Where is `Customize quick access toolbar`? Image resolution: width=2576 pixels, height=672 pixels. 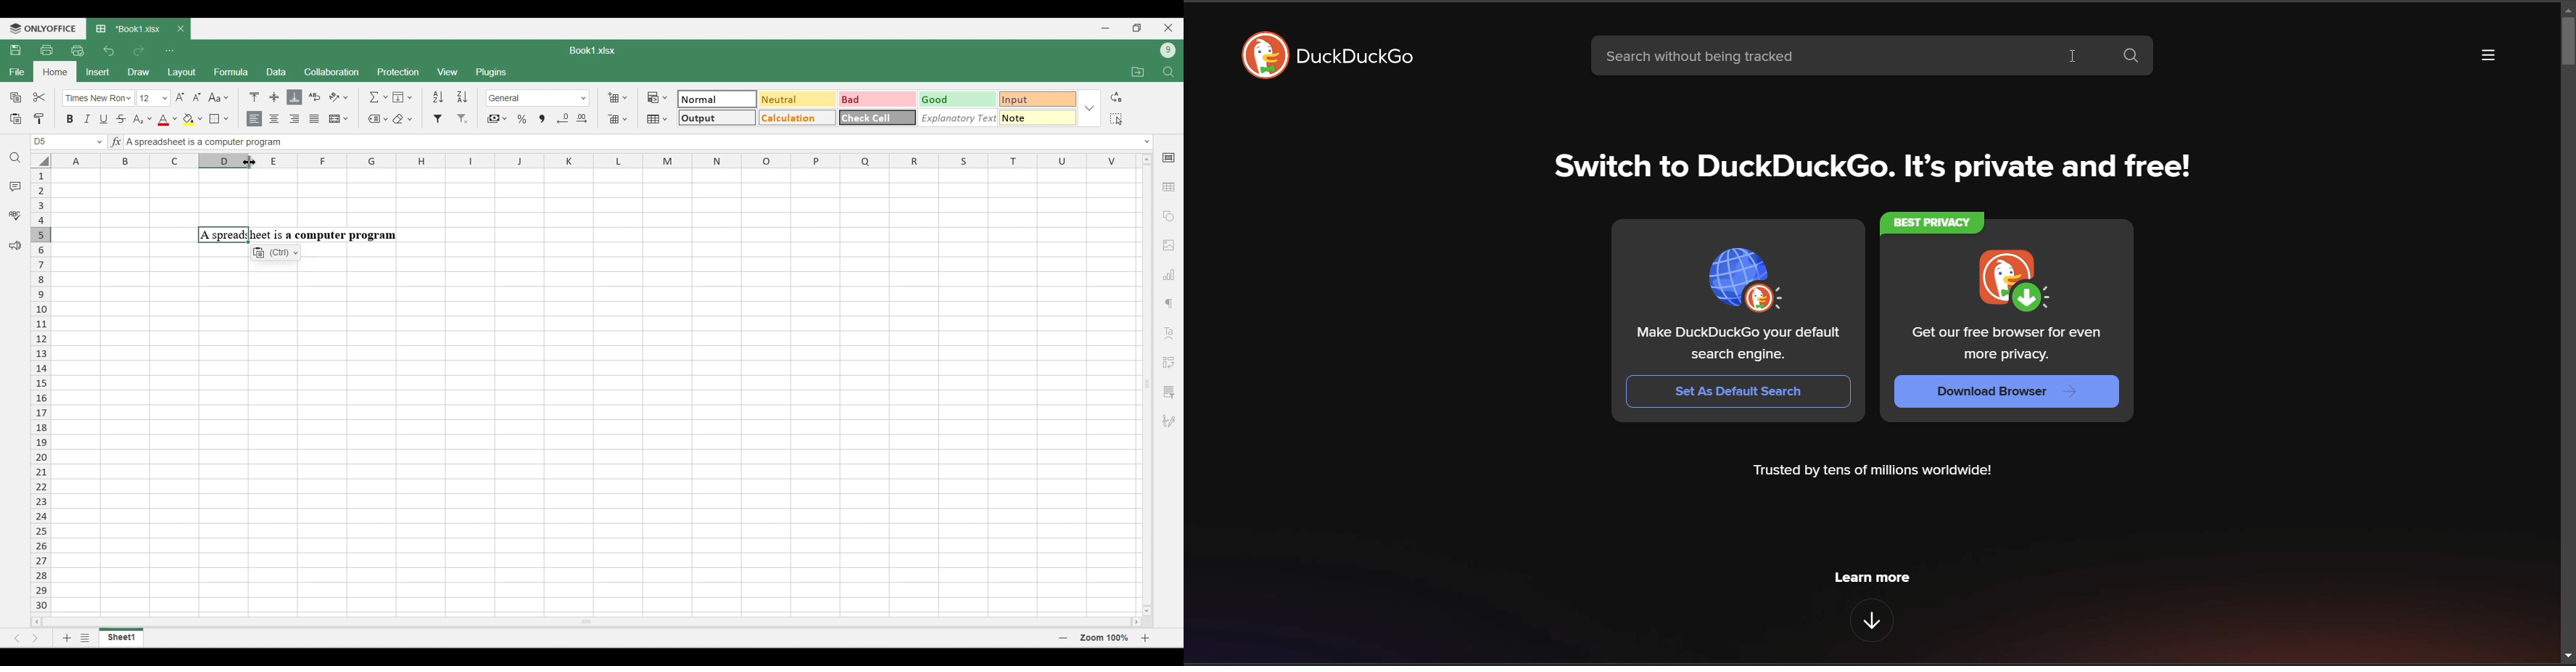
Customize quick access toolbar is located at coordinates (170, 51).